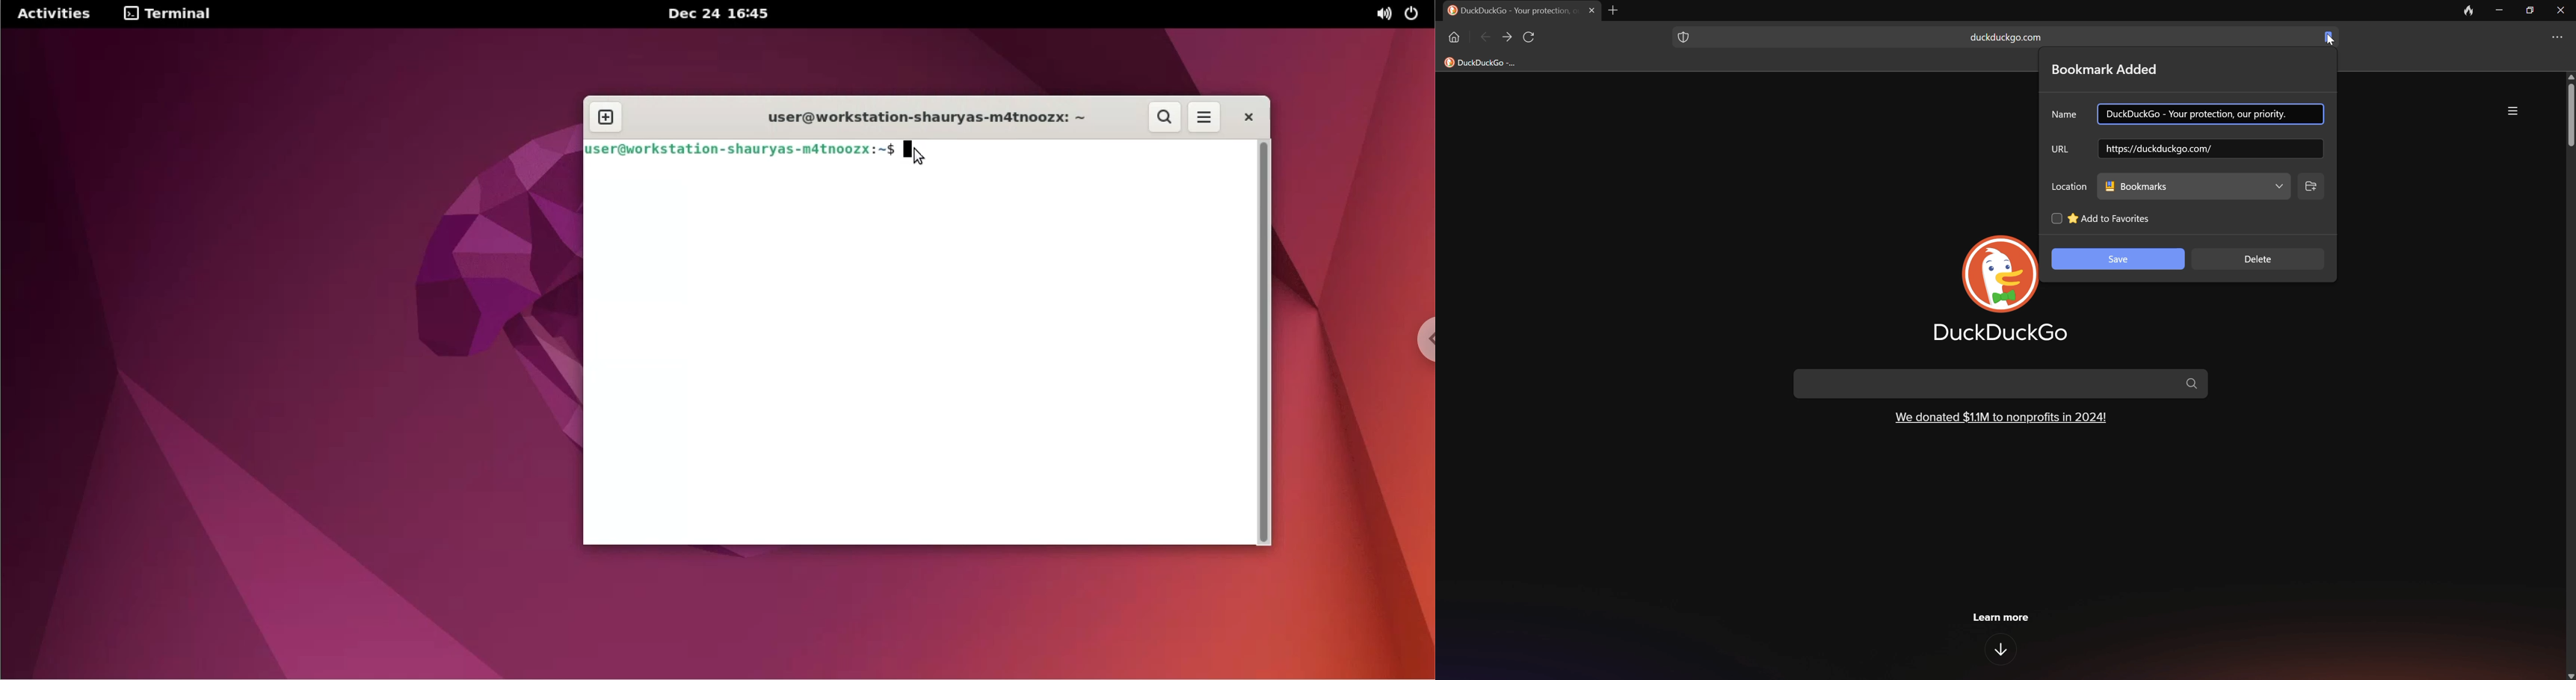 This screenshot has height=700, width=2576. Describe the element at coordinates (2002, 616) in the screenshot. I see `Learn more` at that location.